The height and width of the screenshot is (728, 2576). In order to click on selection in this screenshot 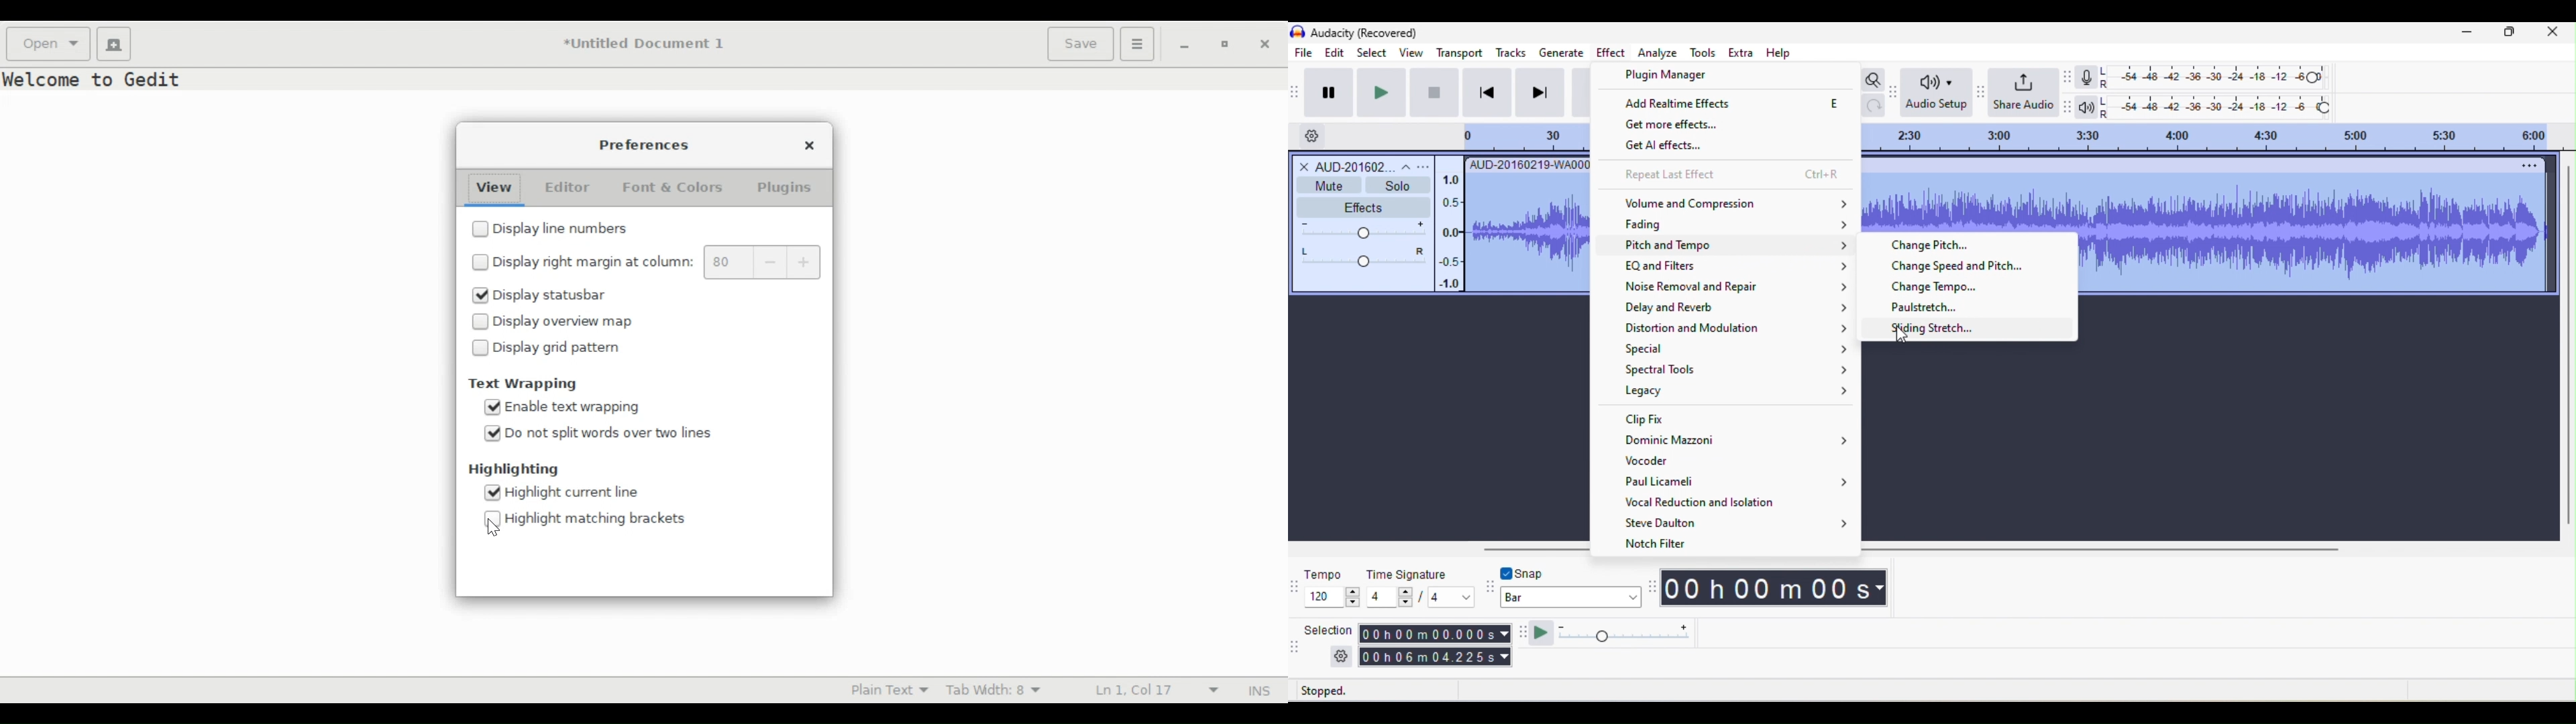, I will do `click(1326, 643)`.